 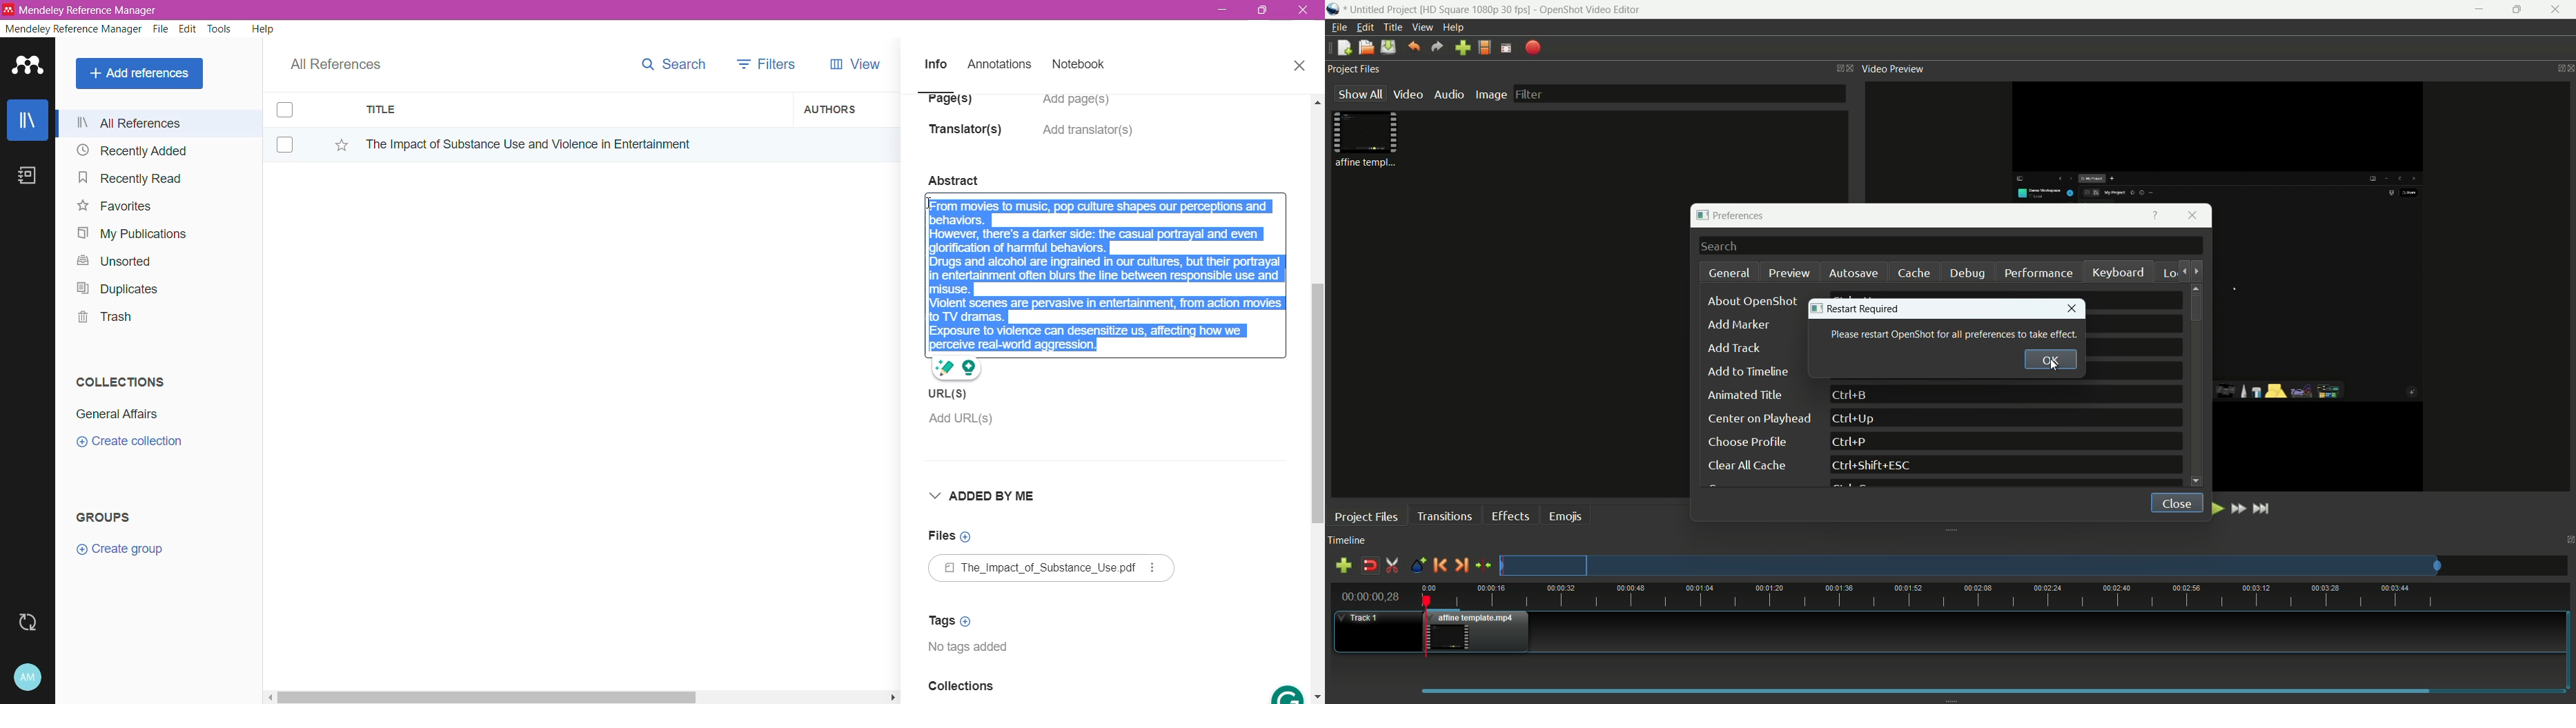 I want to click on edit menu, so click(x=1365, y=27).